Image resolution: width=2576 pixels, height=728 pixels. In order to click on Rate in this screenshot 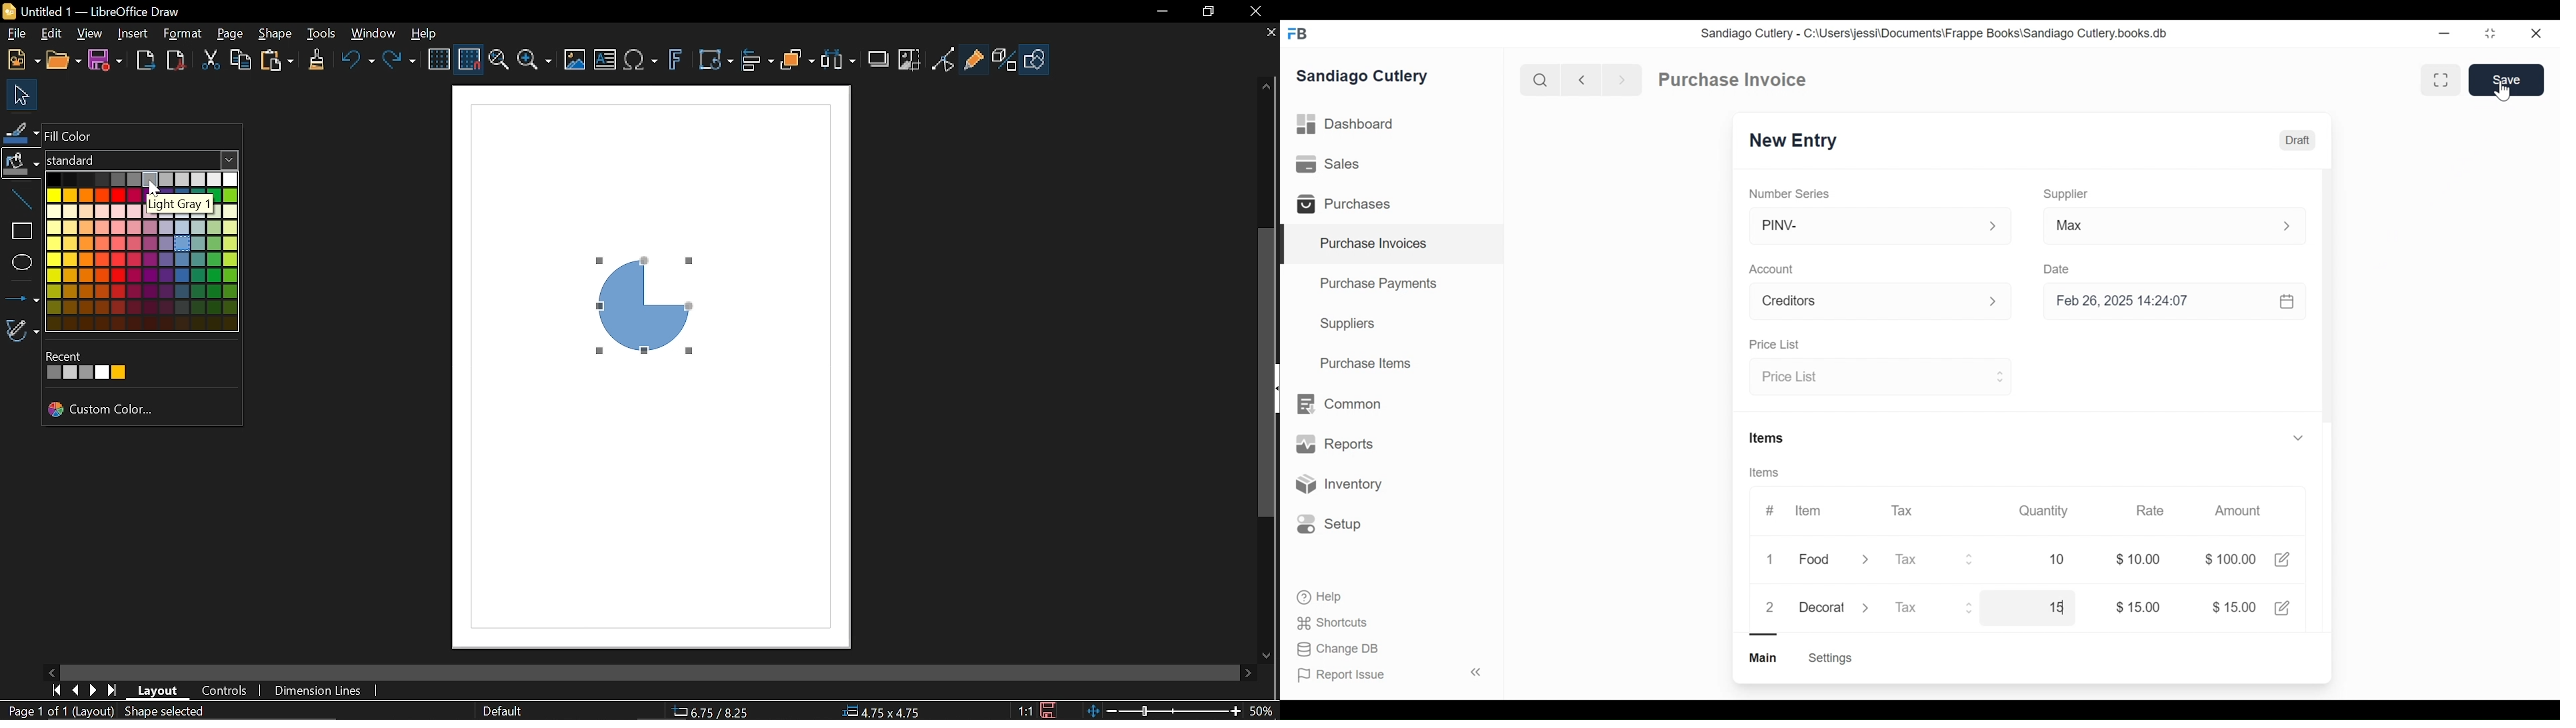, I will do `click(2149, 511)`.